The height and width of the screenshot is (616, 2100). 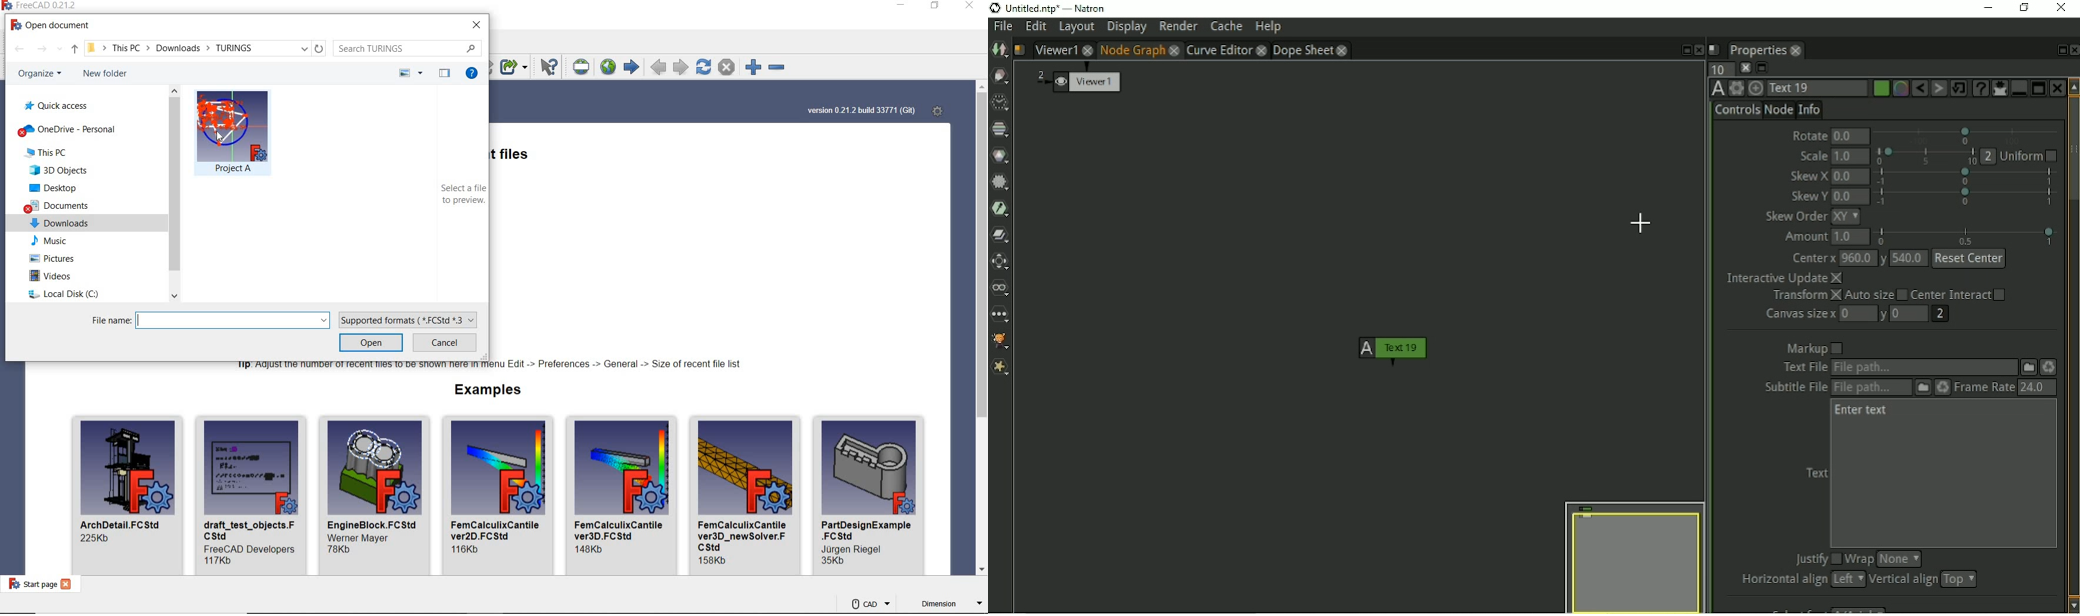 What do you see at coordinates (867, 530) in the screenshot?
I see `name` at bounding box center [867, 530].